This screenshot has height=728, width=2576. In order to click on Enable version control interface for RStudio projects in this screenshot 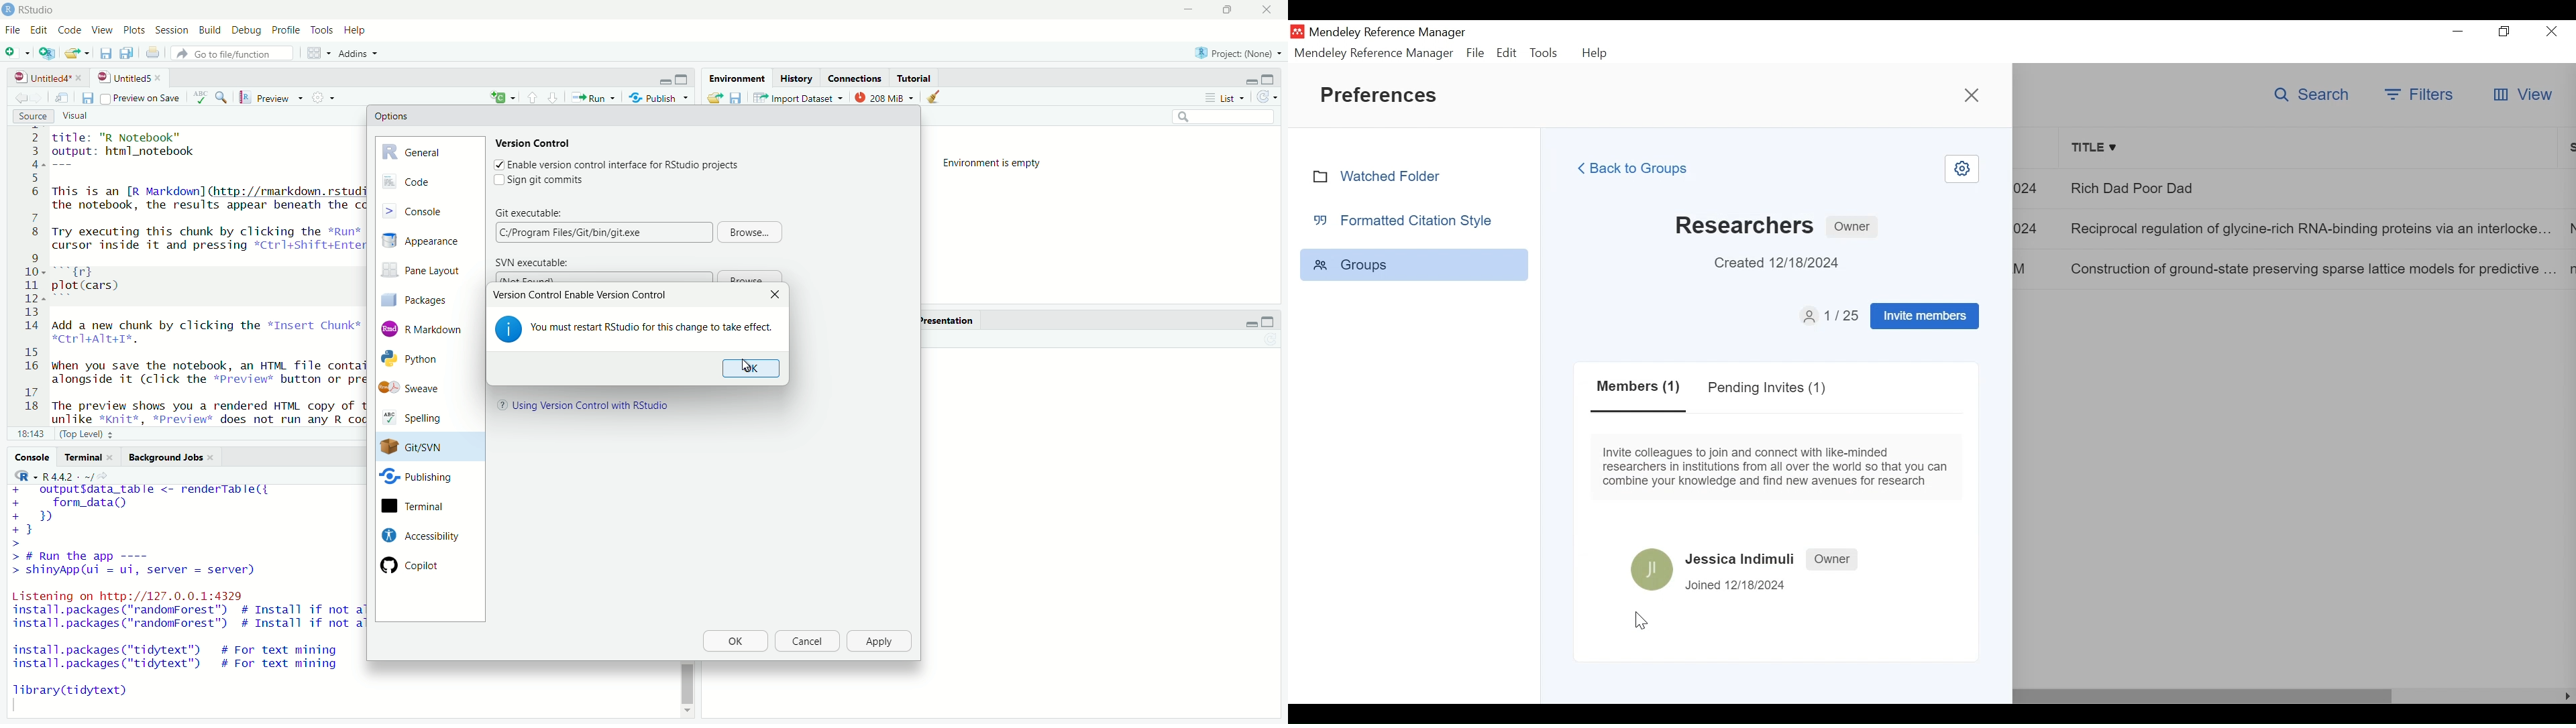, I will do `click(624, 166)`.